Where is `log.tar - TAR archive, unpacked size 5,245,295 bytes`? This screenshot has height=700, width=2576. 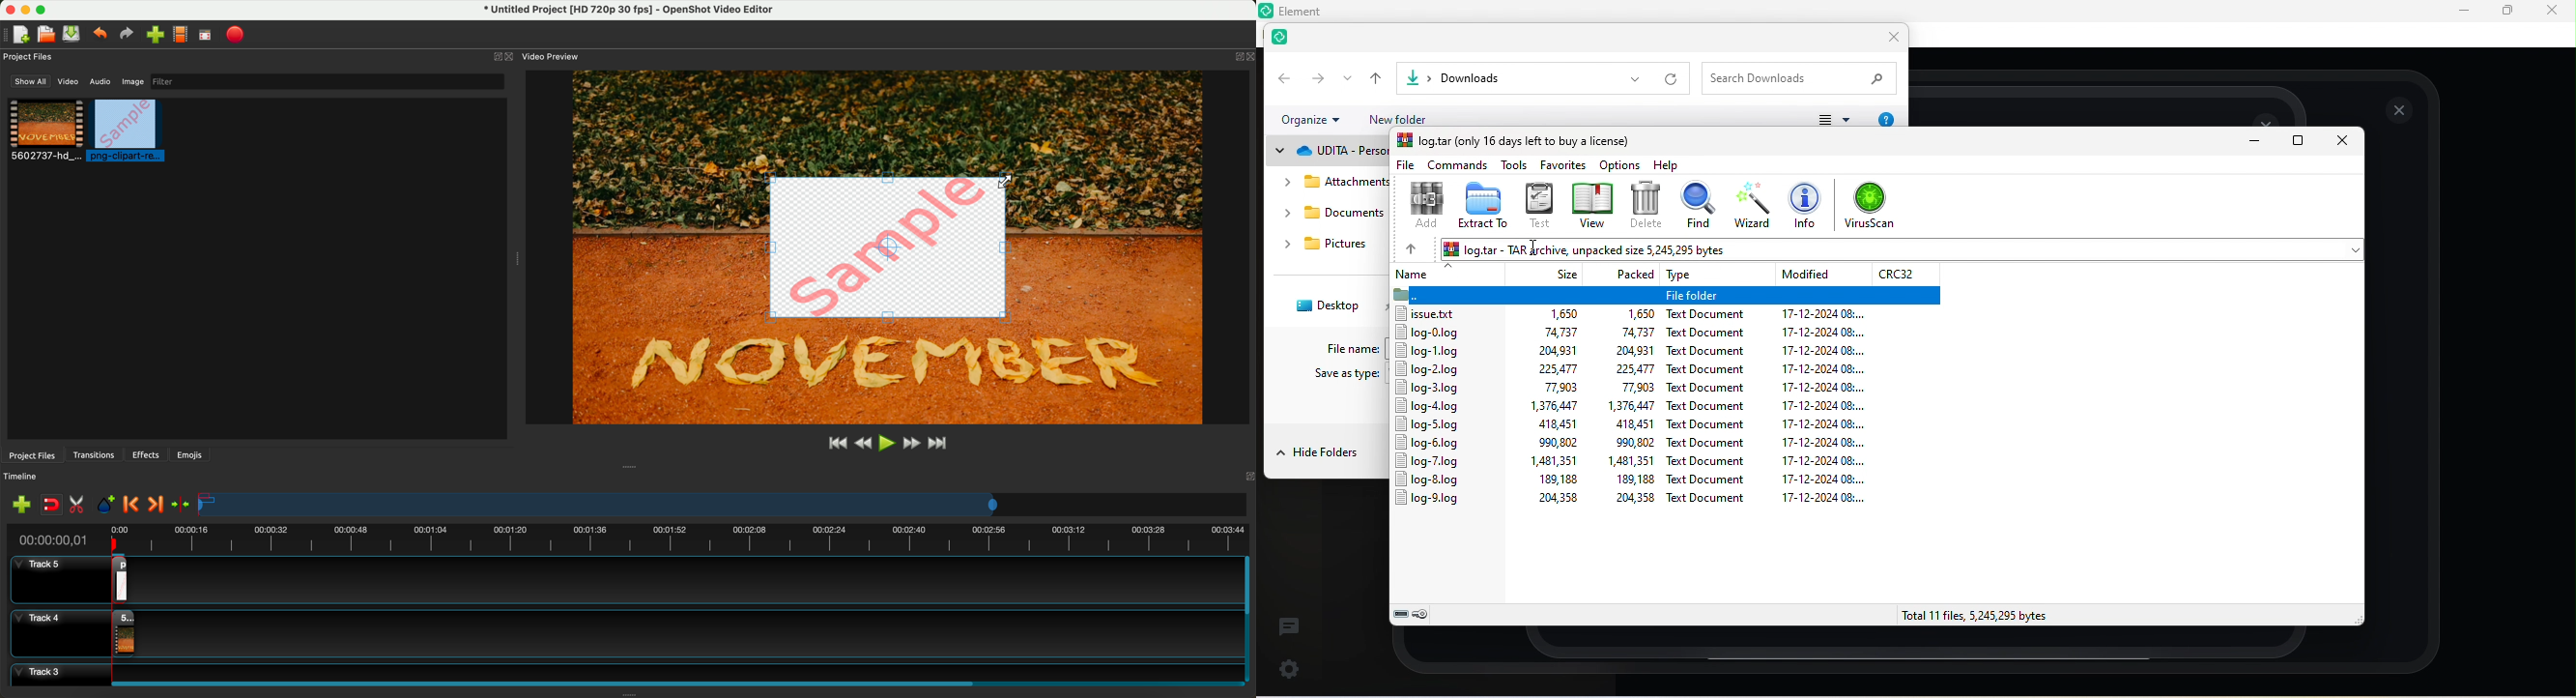
log.tar - TAR archive, unpacked size 5,245,295 bytes is located at coordinates (1609, 250).